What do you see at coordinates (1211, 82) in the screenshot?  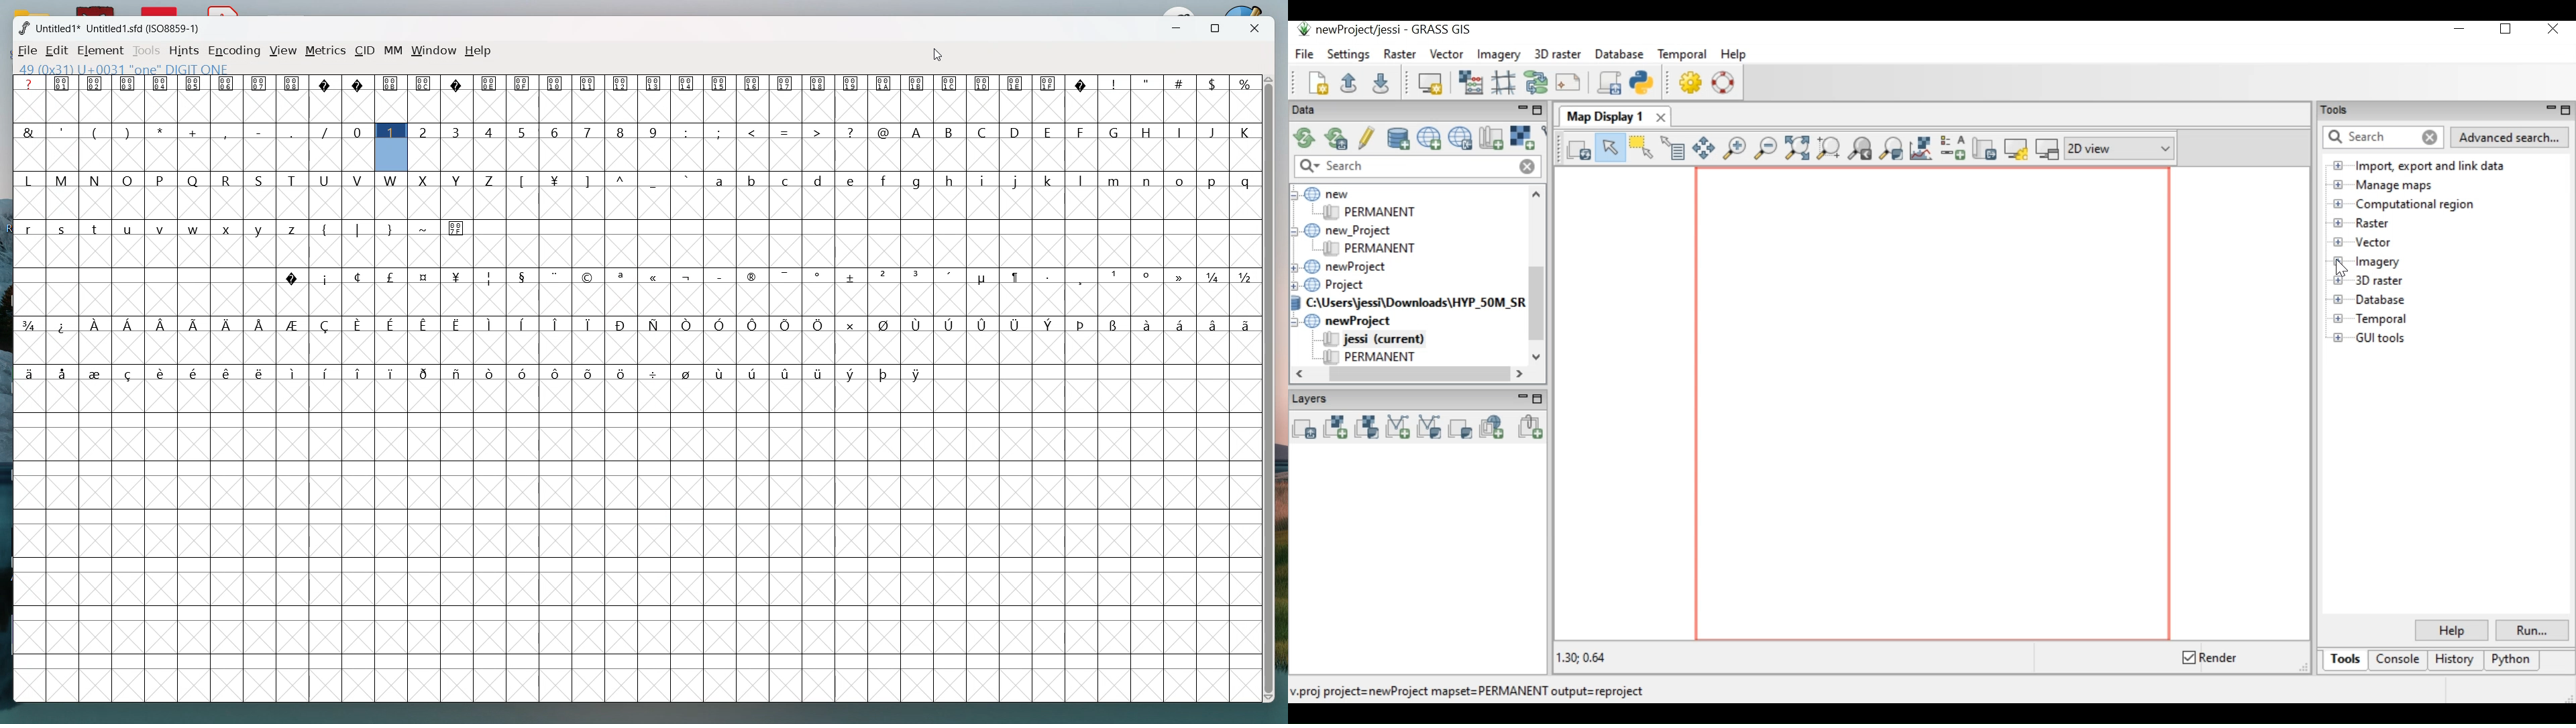 I see `$` at bounding box center [1211, 82].